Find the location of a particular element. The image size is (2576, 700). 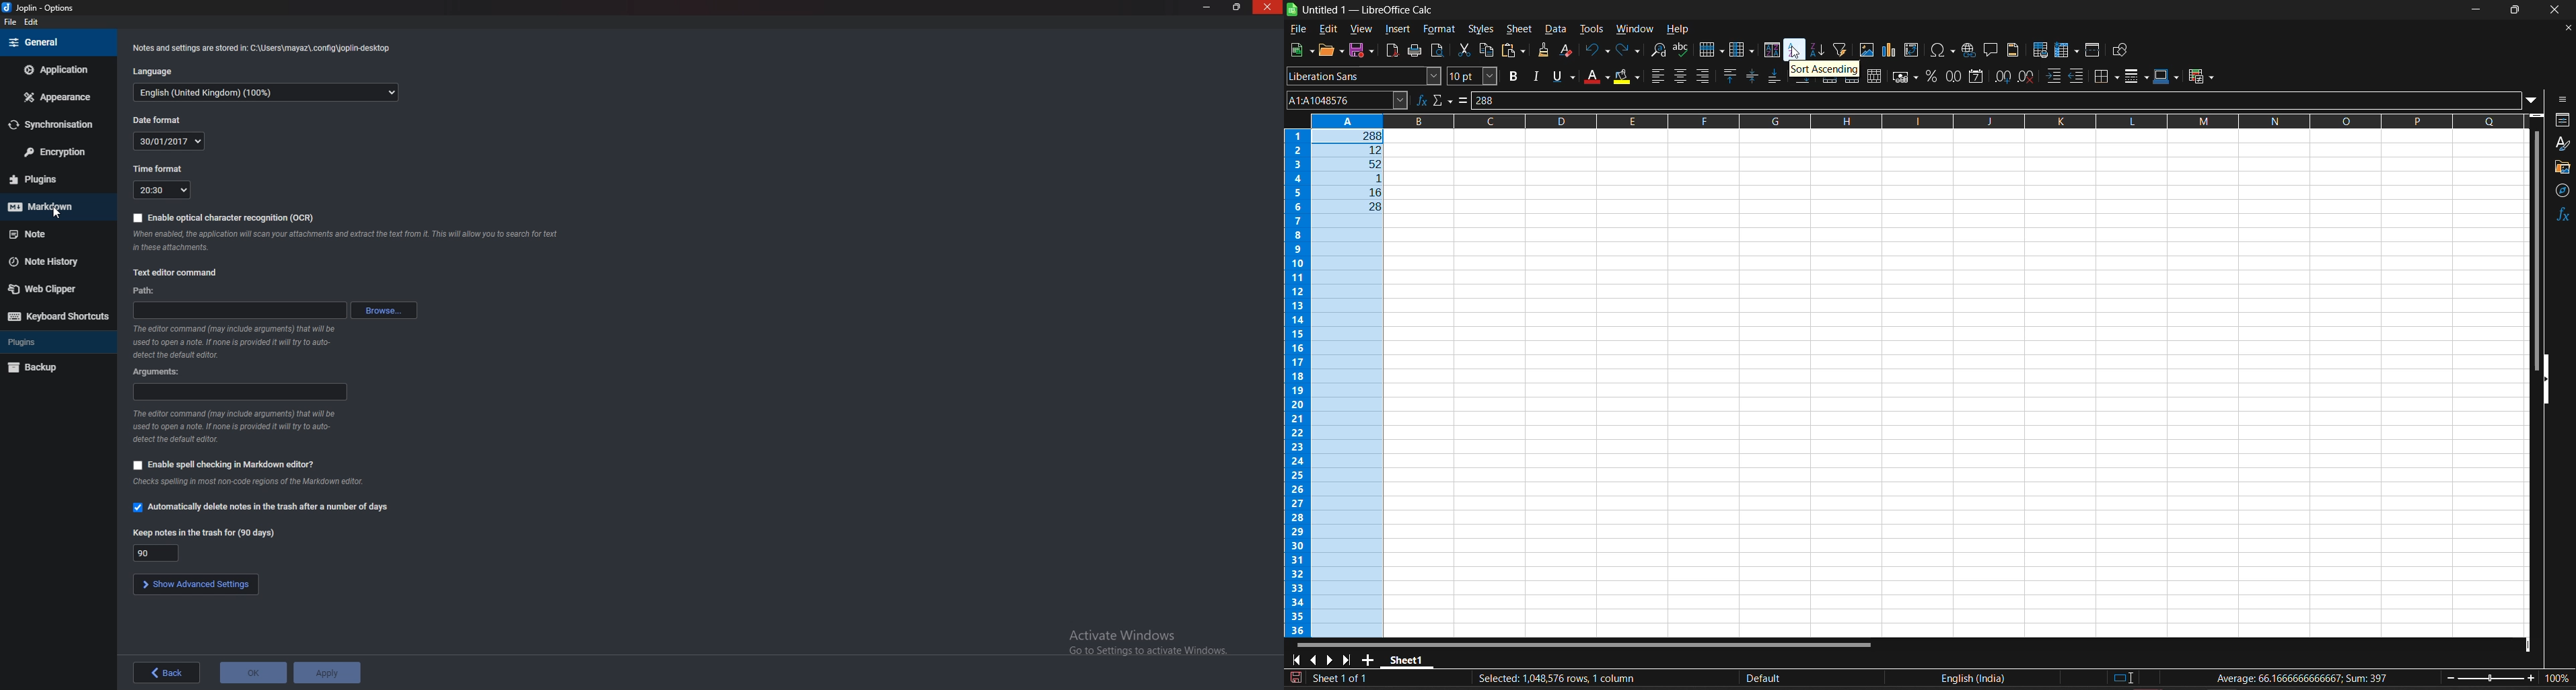

Apply is located at coordinates (326, 672).